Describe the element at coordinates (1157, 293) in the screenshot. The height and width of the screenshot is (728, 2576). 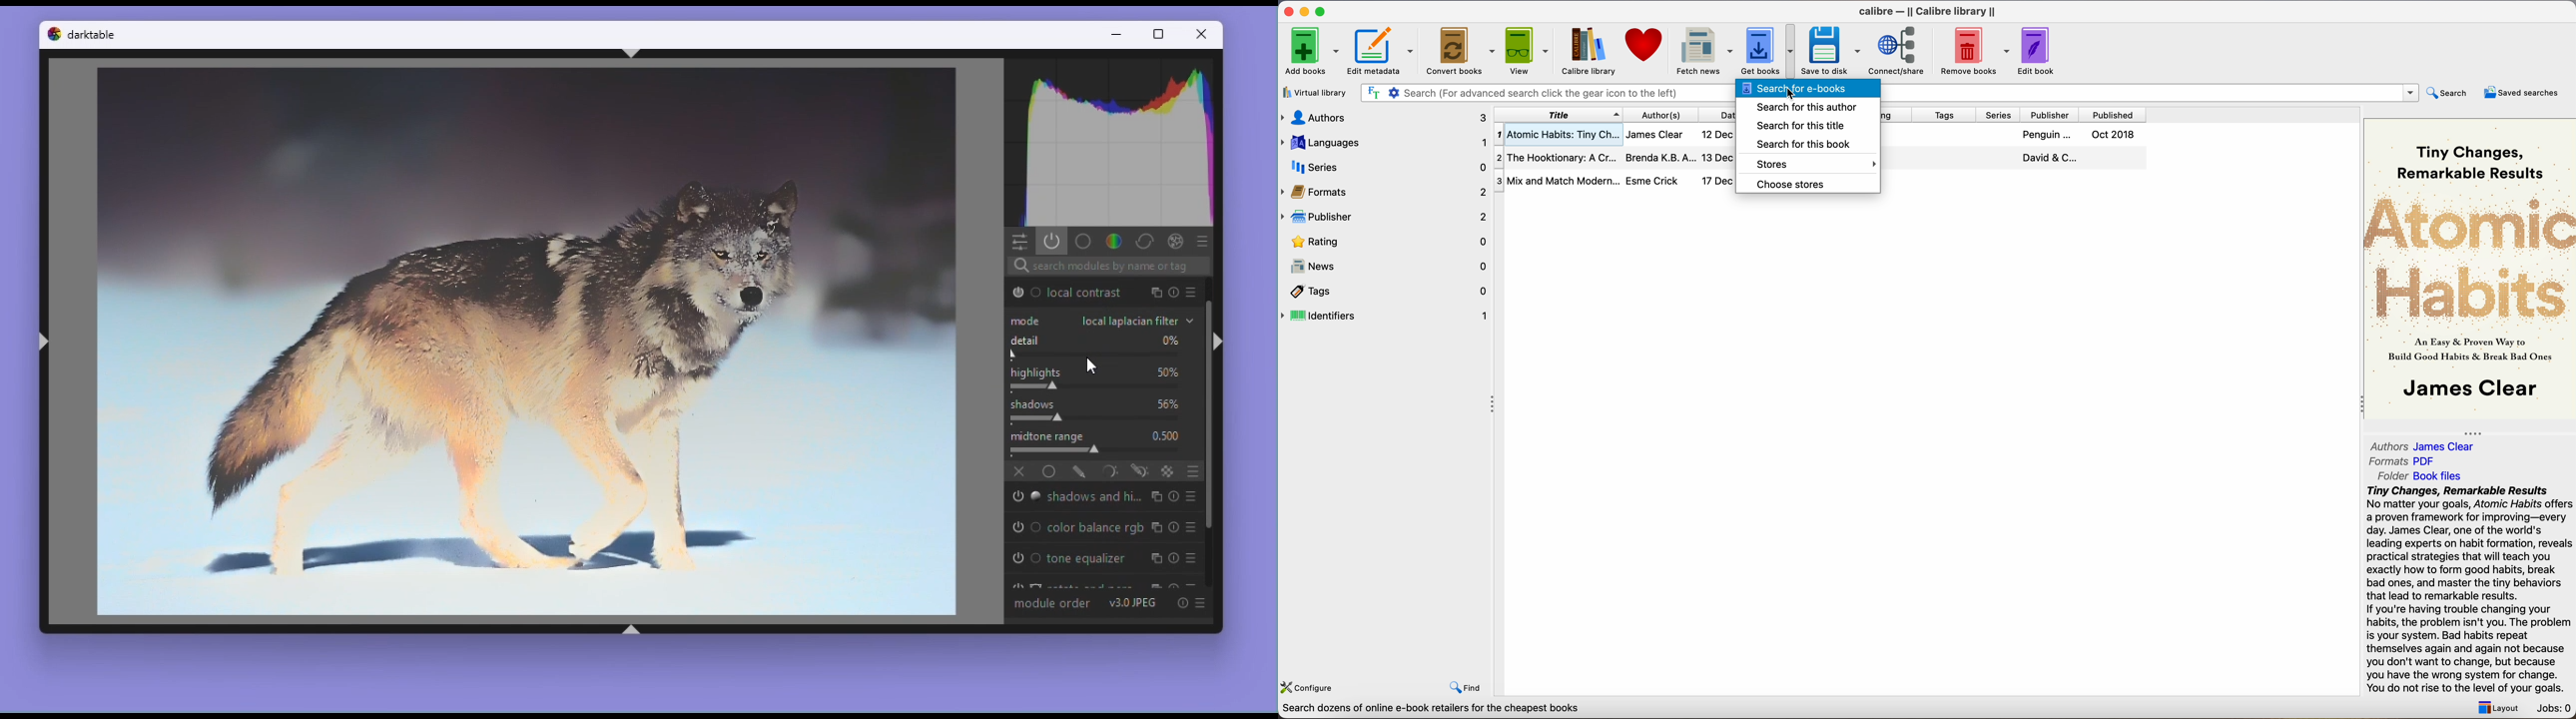
I see `multiple instance actions` at that location.